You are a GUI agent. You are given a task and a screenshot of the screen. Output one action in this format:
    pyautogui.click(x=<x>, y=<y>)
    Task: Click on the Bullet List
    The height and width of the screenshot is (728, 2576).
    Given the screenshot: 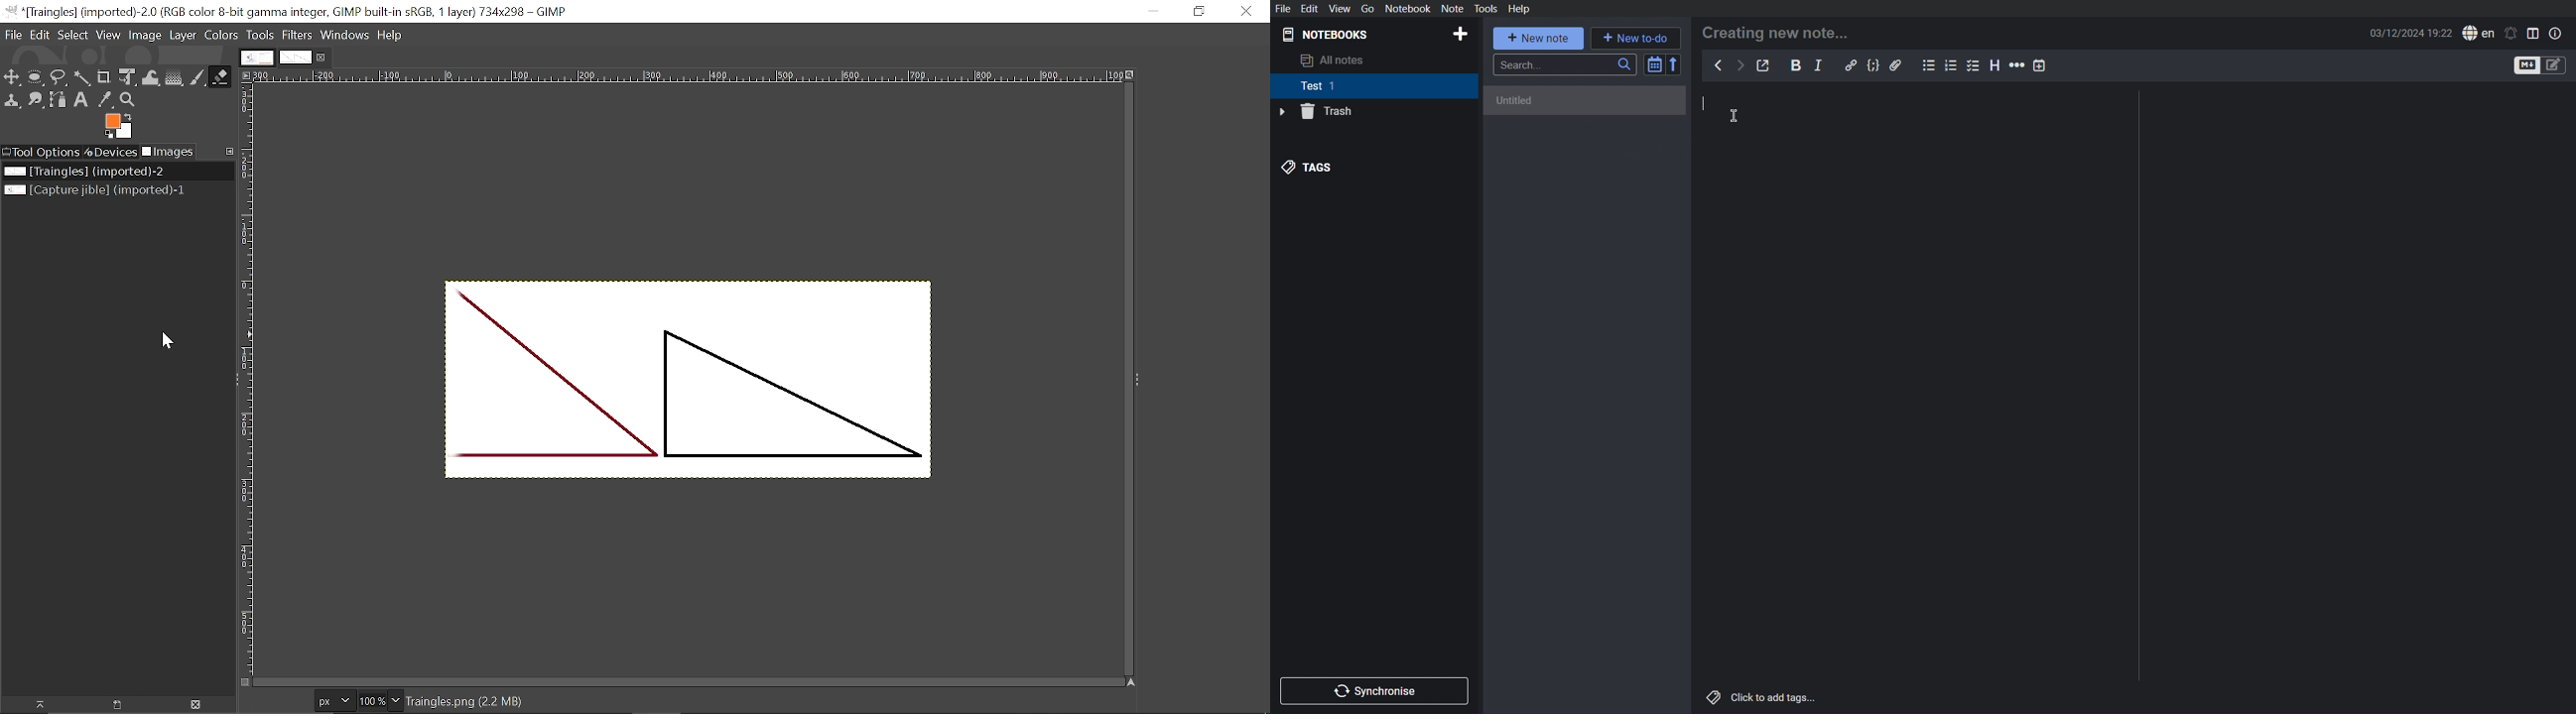 What is the action you would take?
    pyautogui.click(x=1929, y=66)
    